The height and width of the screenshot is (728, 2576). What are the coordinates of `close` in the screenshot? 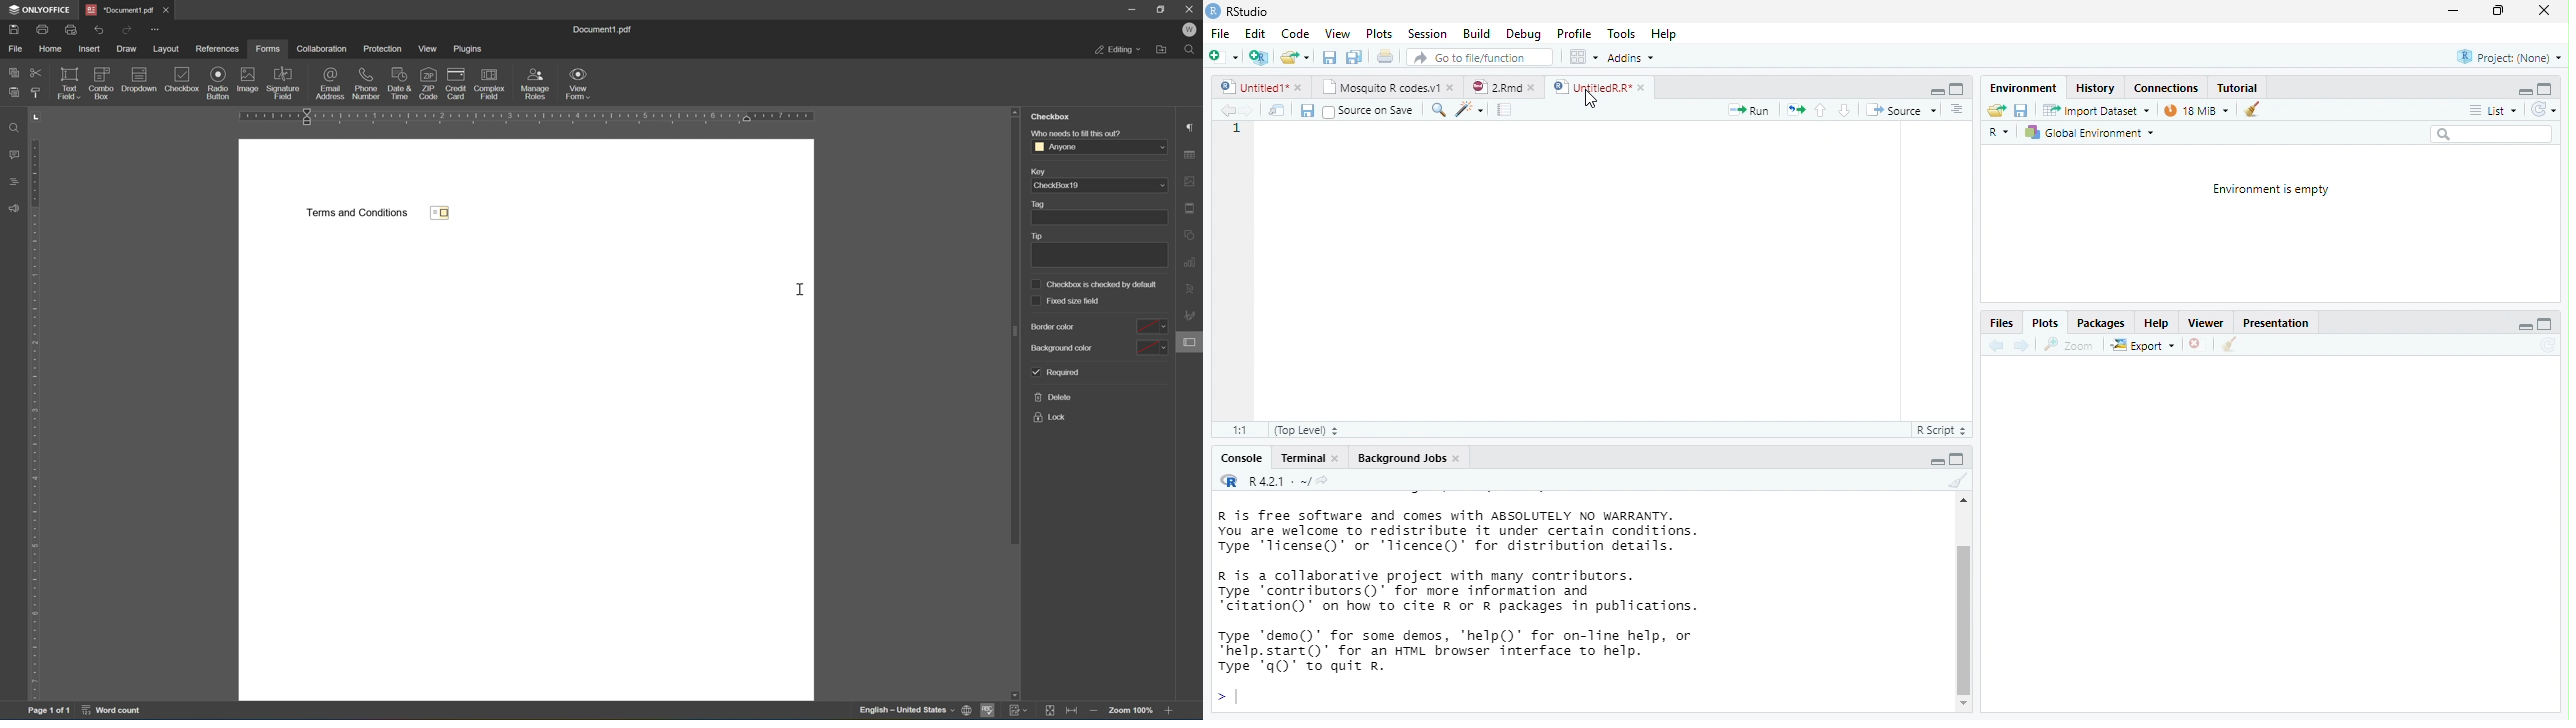 It's located at (2543, 11).